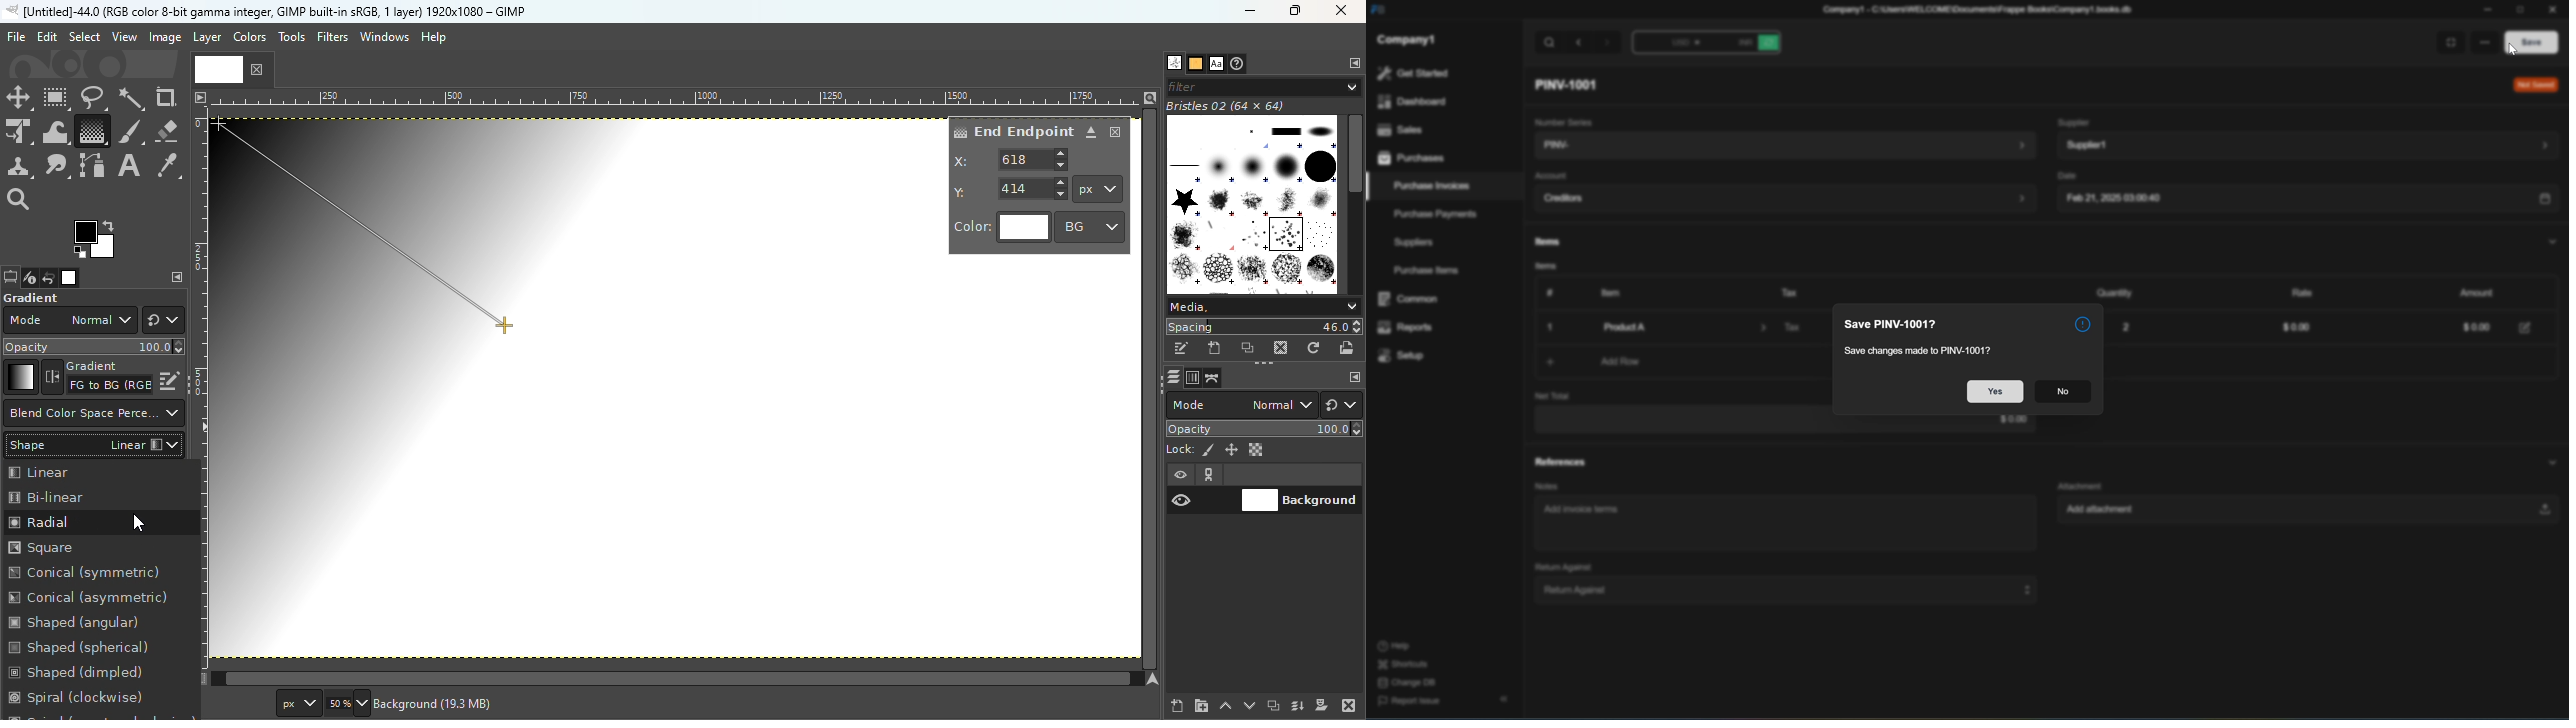 The image size is (2576, 728). What do you see at coordinates (2526, 327) in the screenshot?
I see `Edit` at bounding box center [2526, 327].